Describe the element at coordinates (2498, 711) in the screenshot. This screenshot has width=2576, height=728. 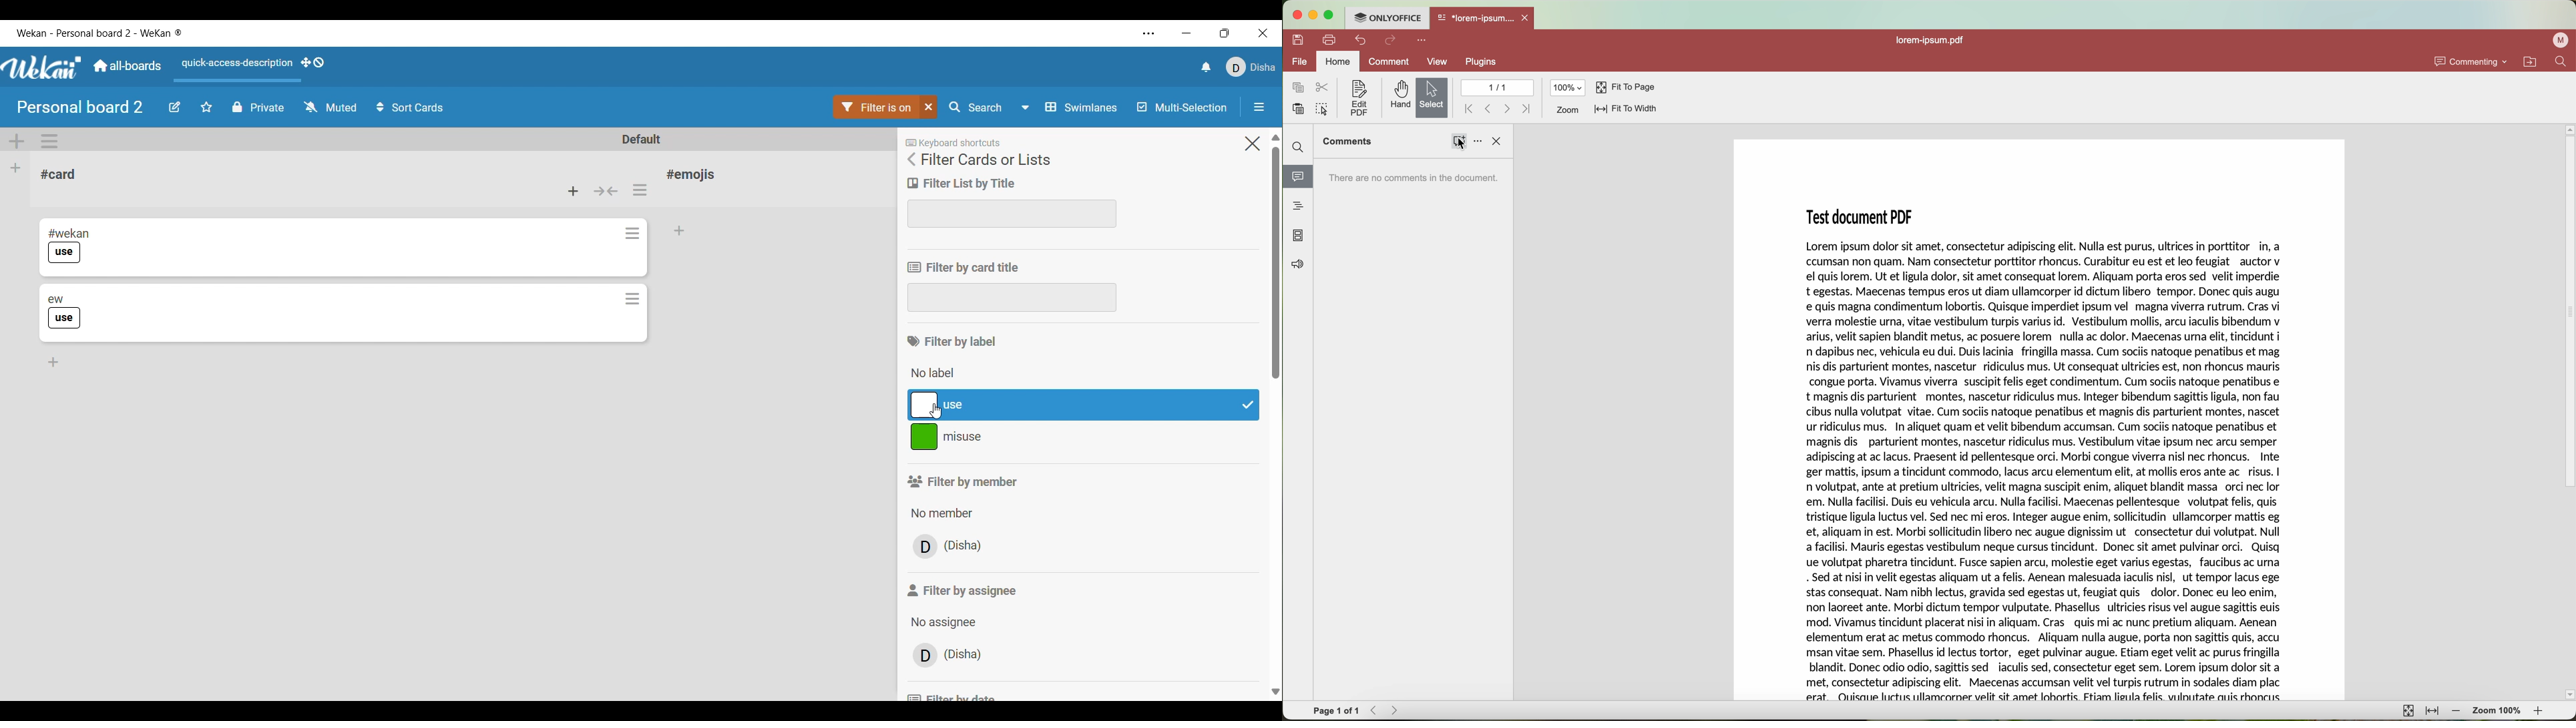
I see `zoom 100%` at that location.